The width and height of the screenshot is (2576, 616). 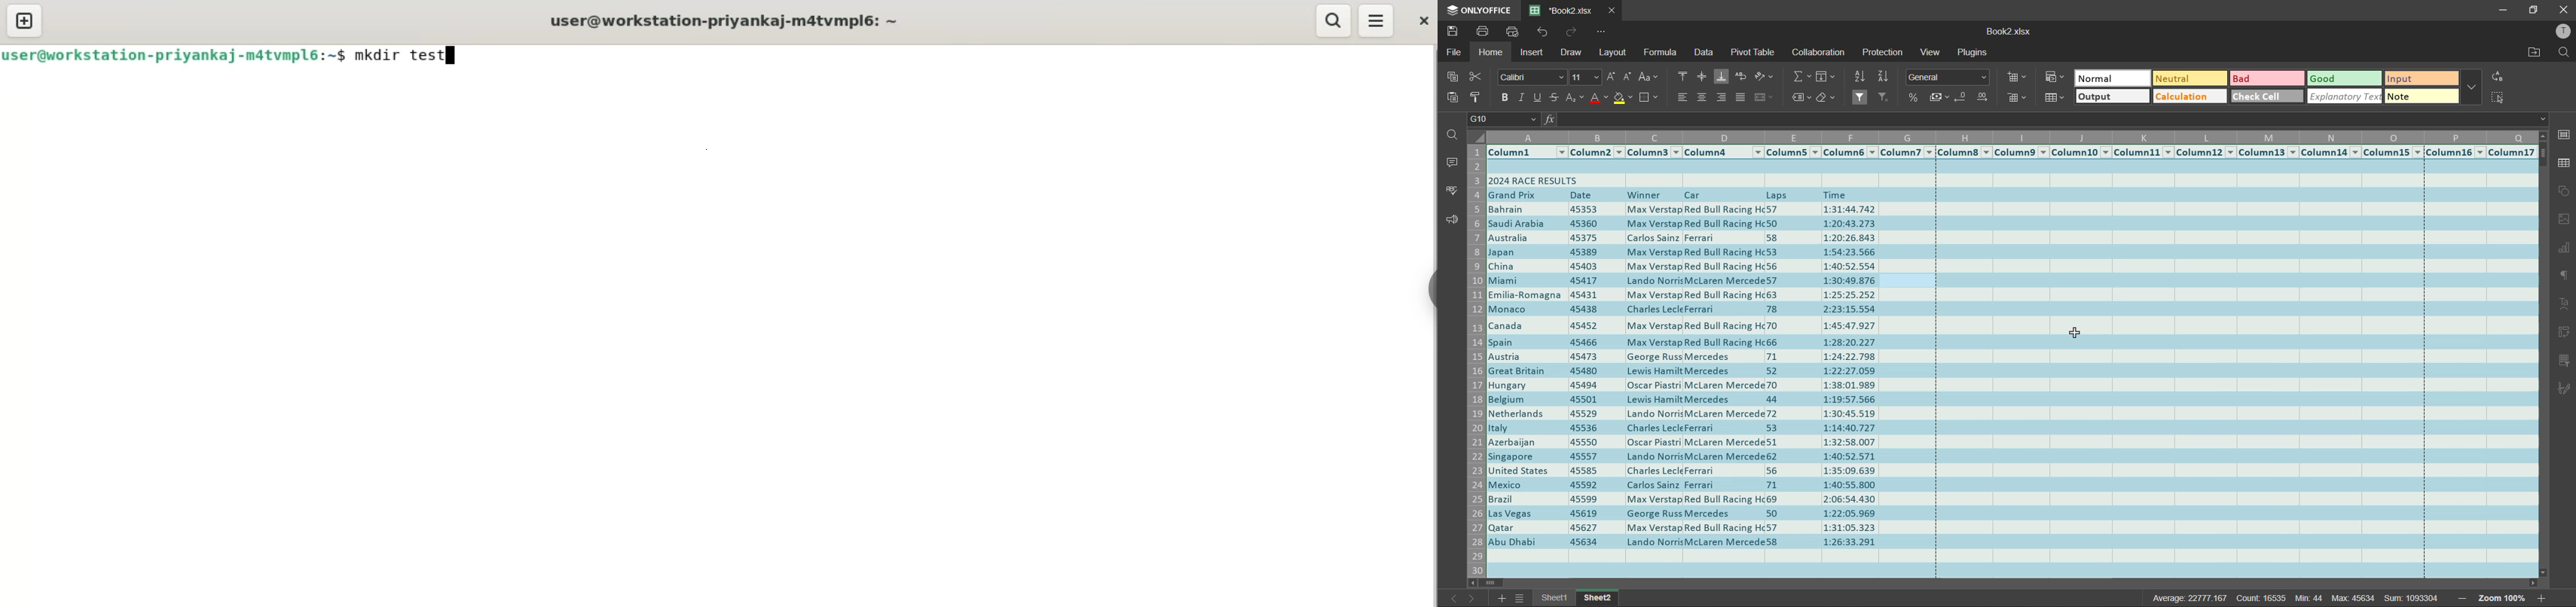 I want to click on more options, so click(x=2471, y=87).